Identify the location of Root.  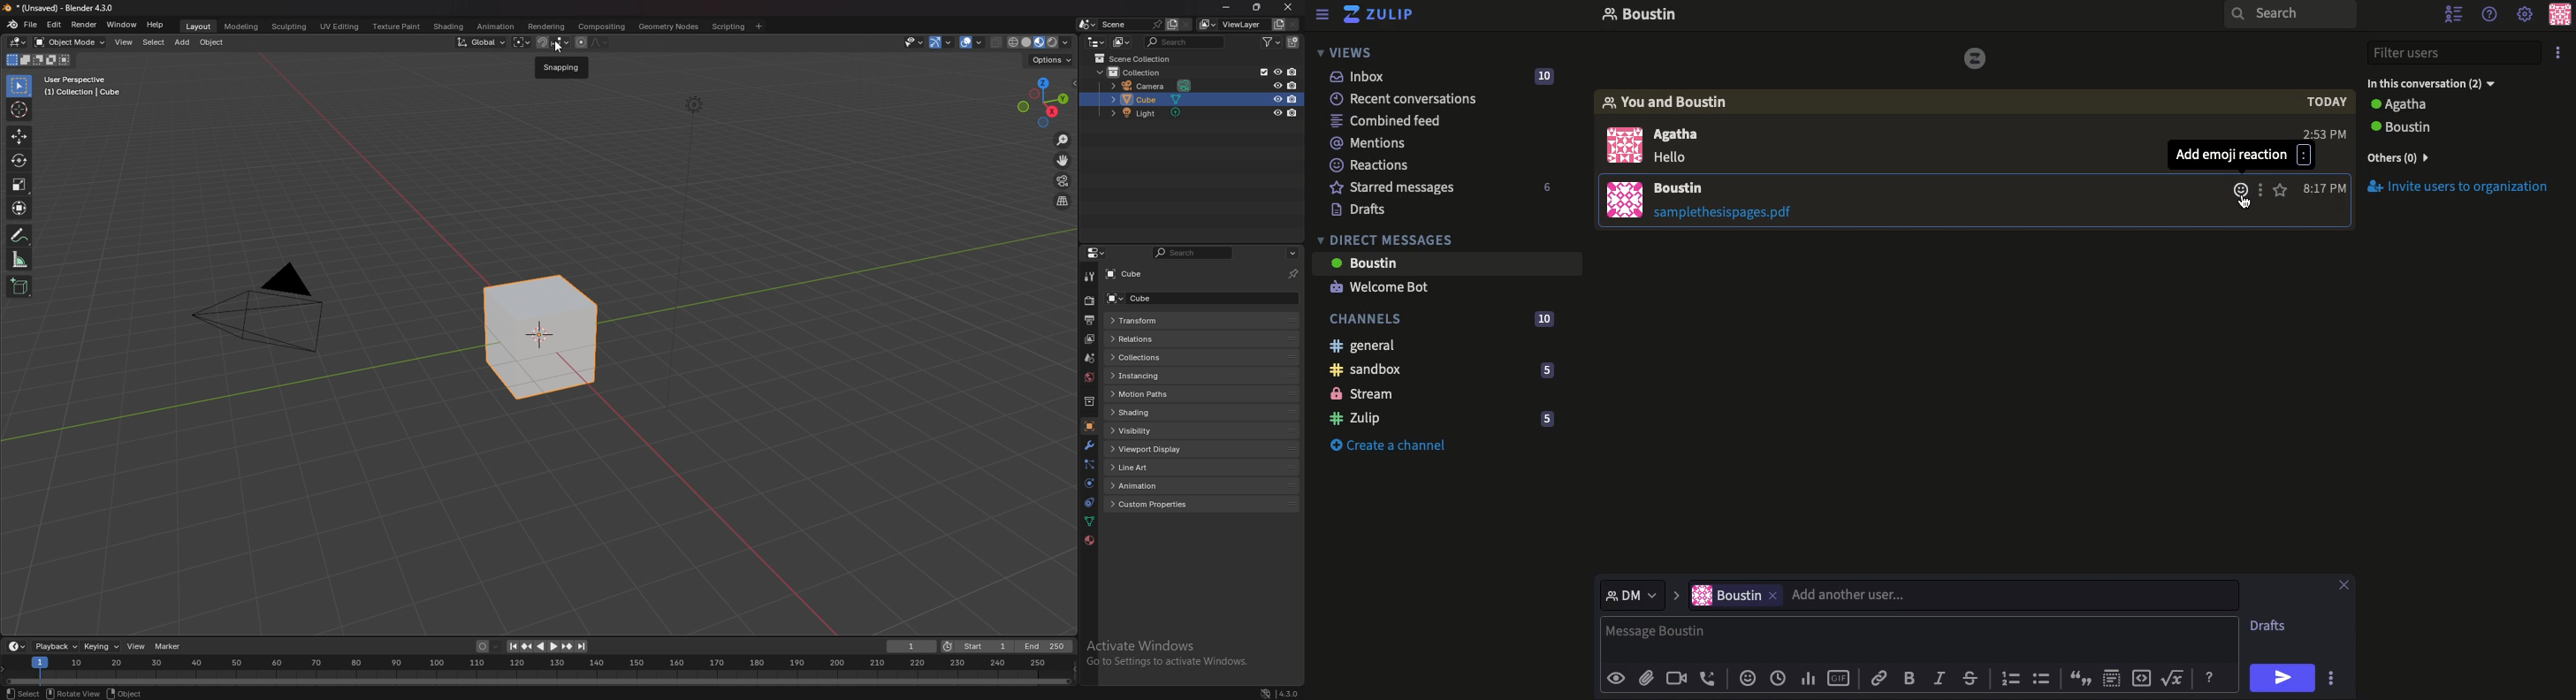
(2174, 678).